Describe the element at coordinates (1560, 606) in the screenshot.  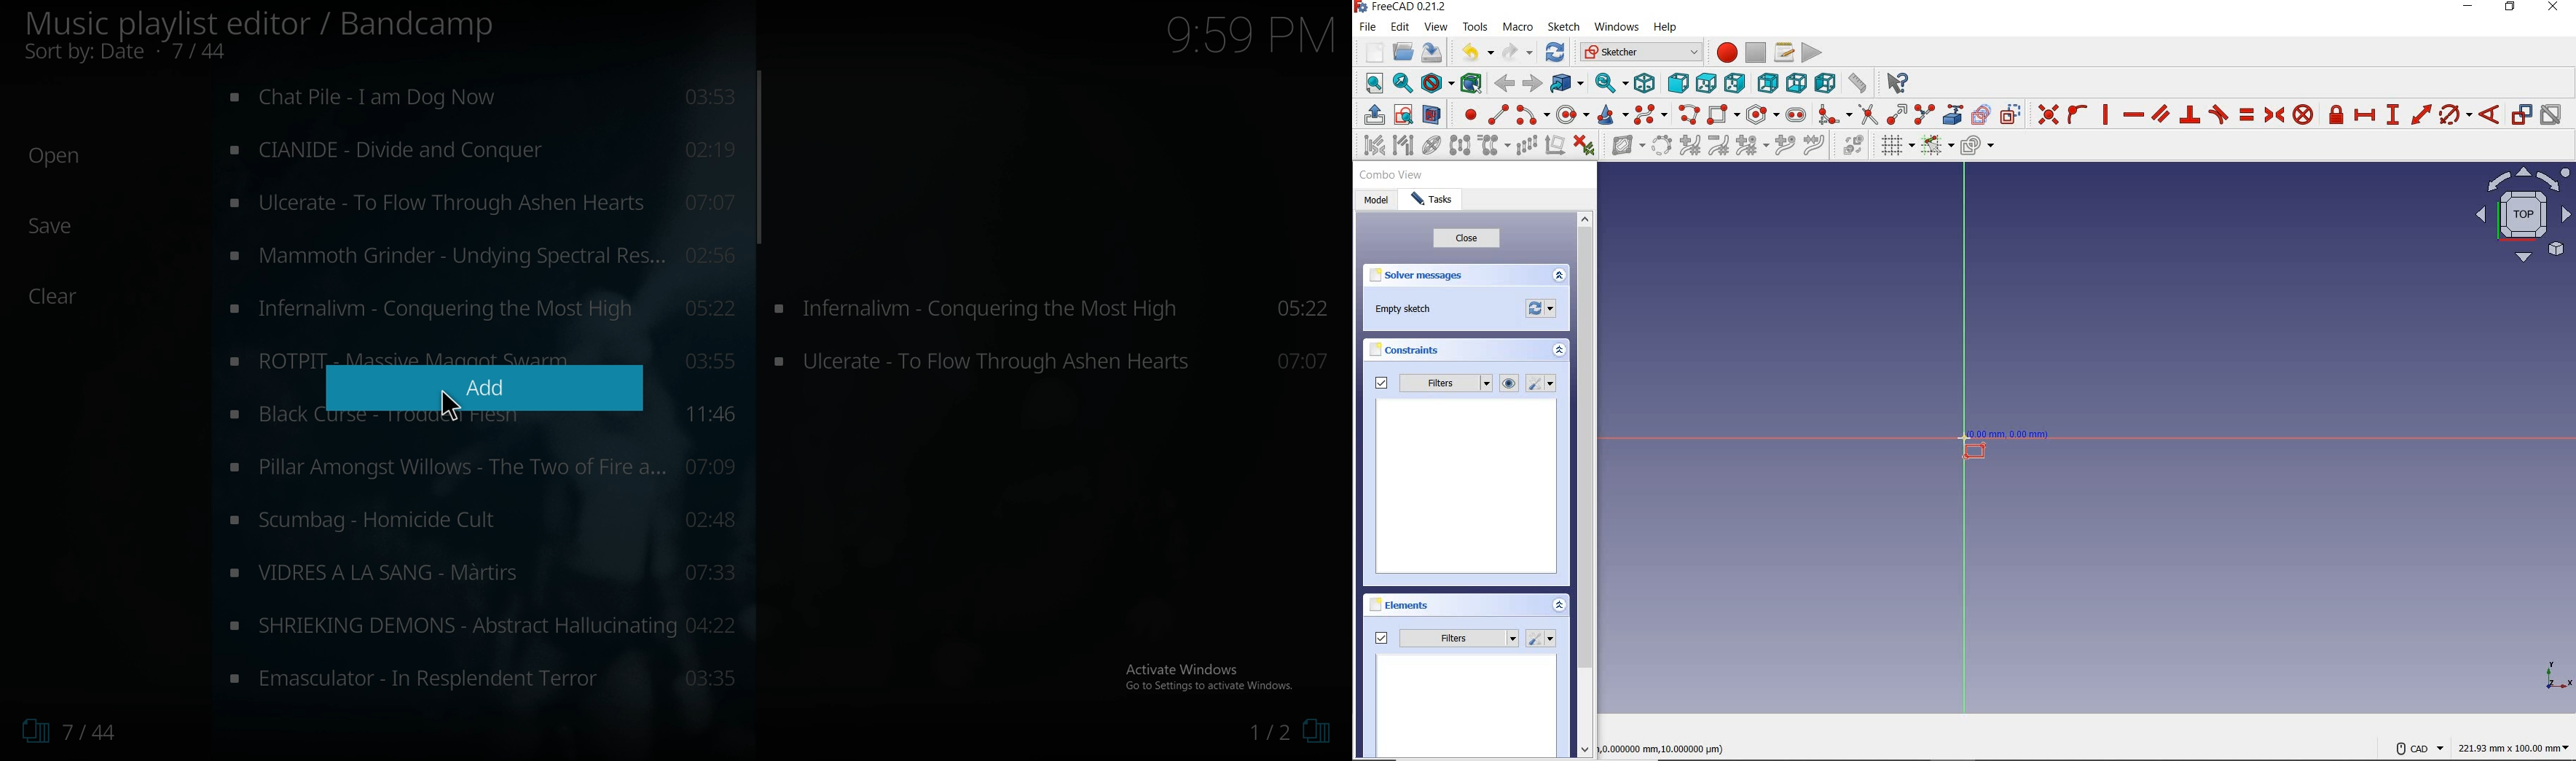
I see `expand` at that location.